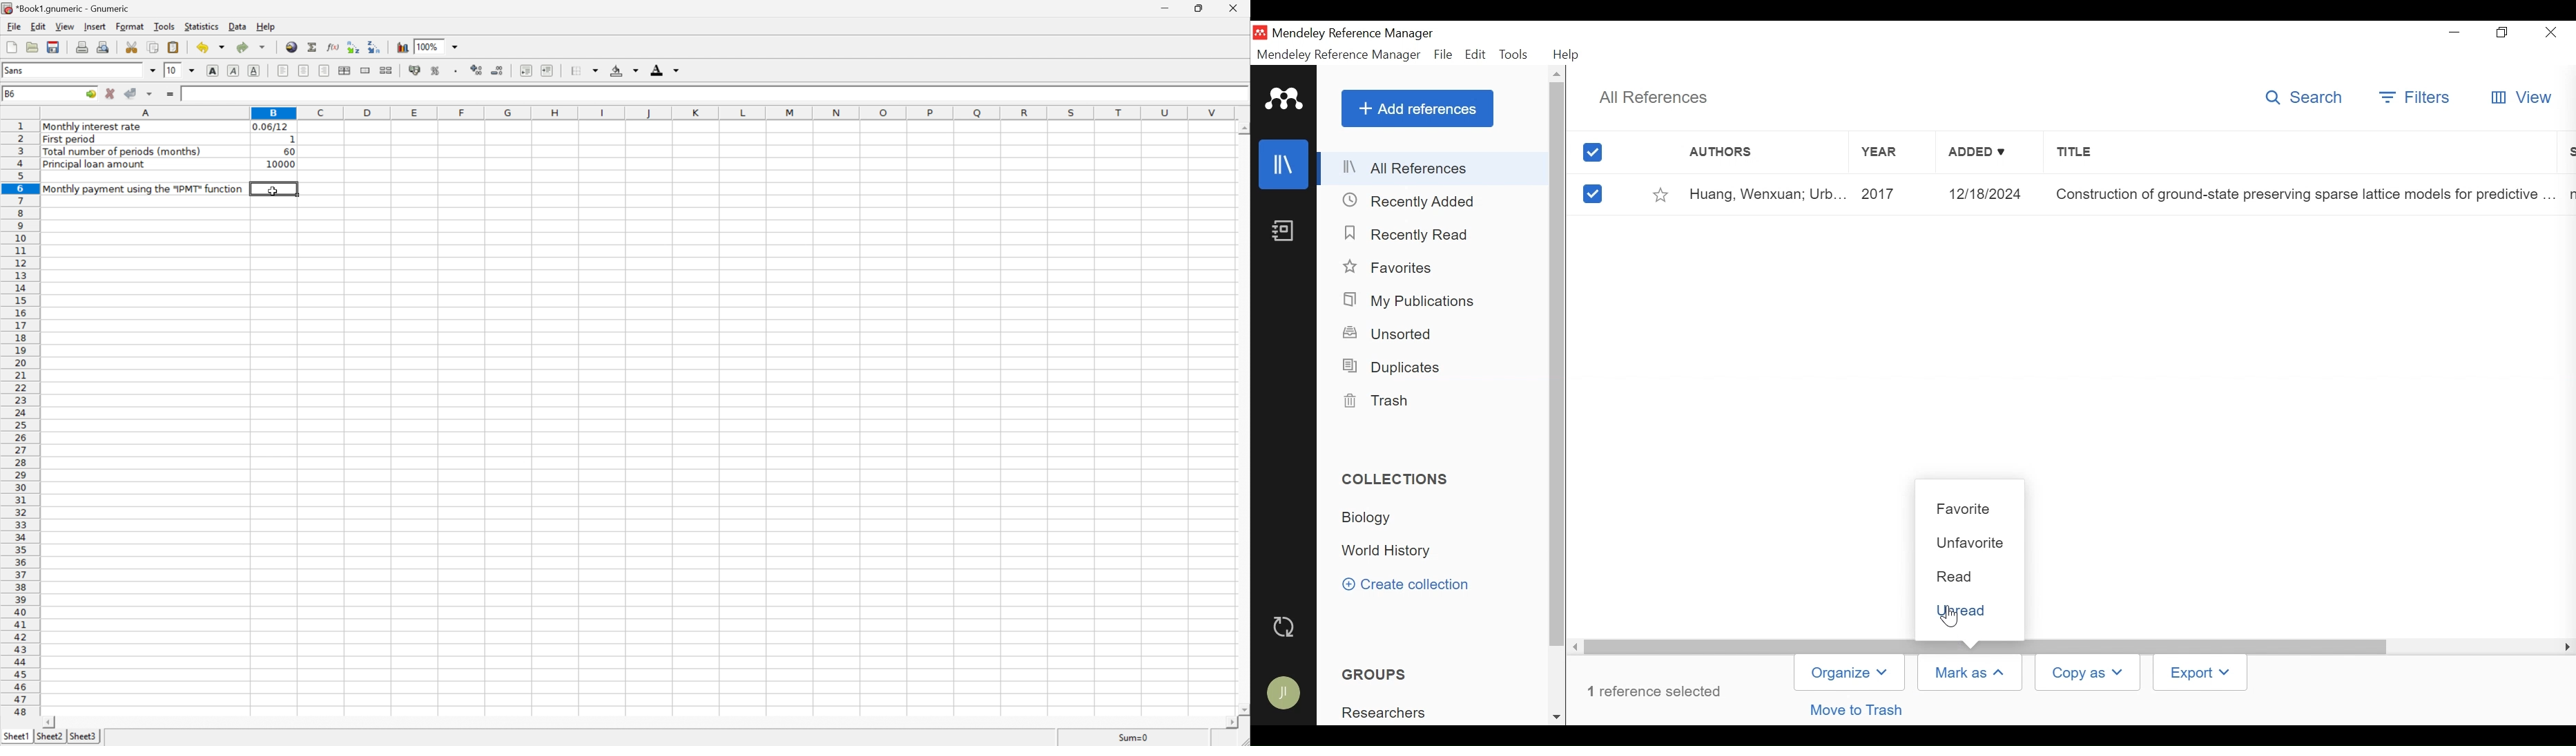 The width and height of the screenshot is (2576, 756). What do you see at coordinates (1890, 154) in the screenshot?
I see `Year` at bounding box center [1890, 154].